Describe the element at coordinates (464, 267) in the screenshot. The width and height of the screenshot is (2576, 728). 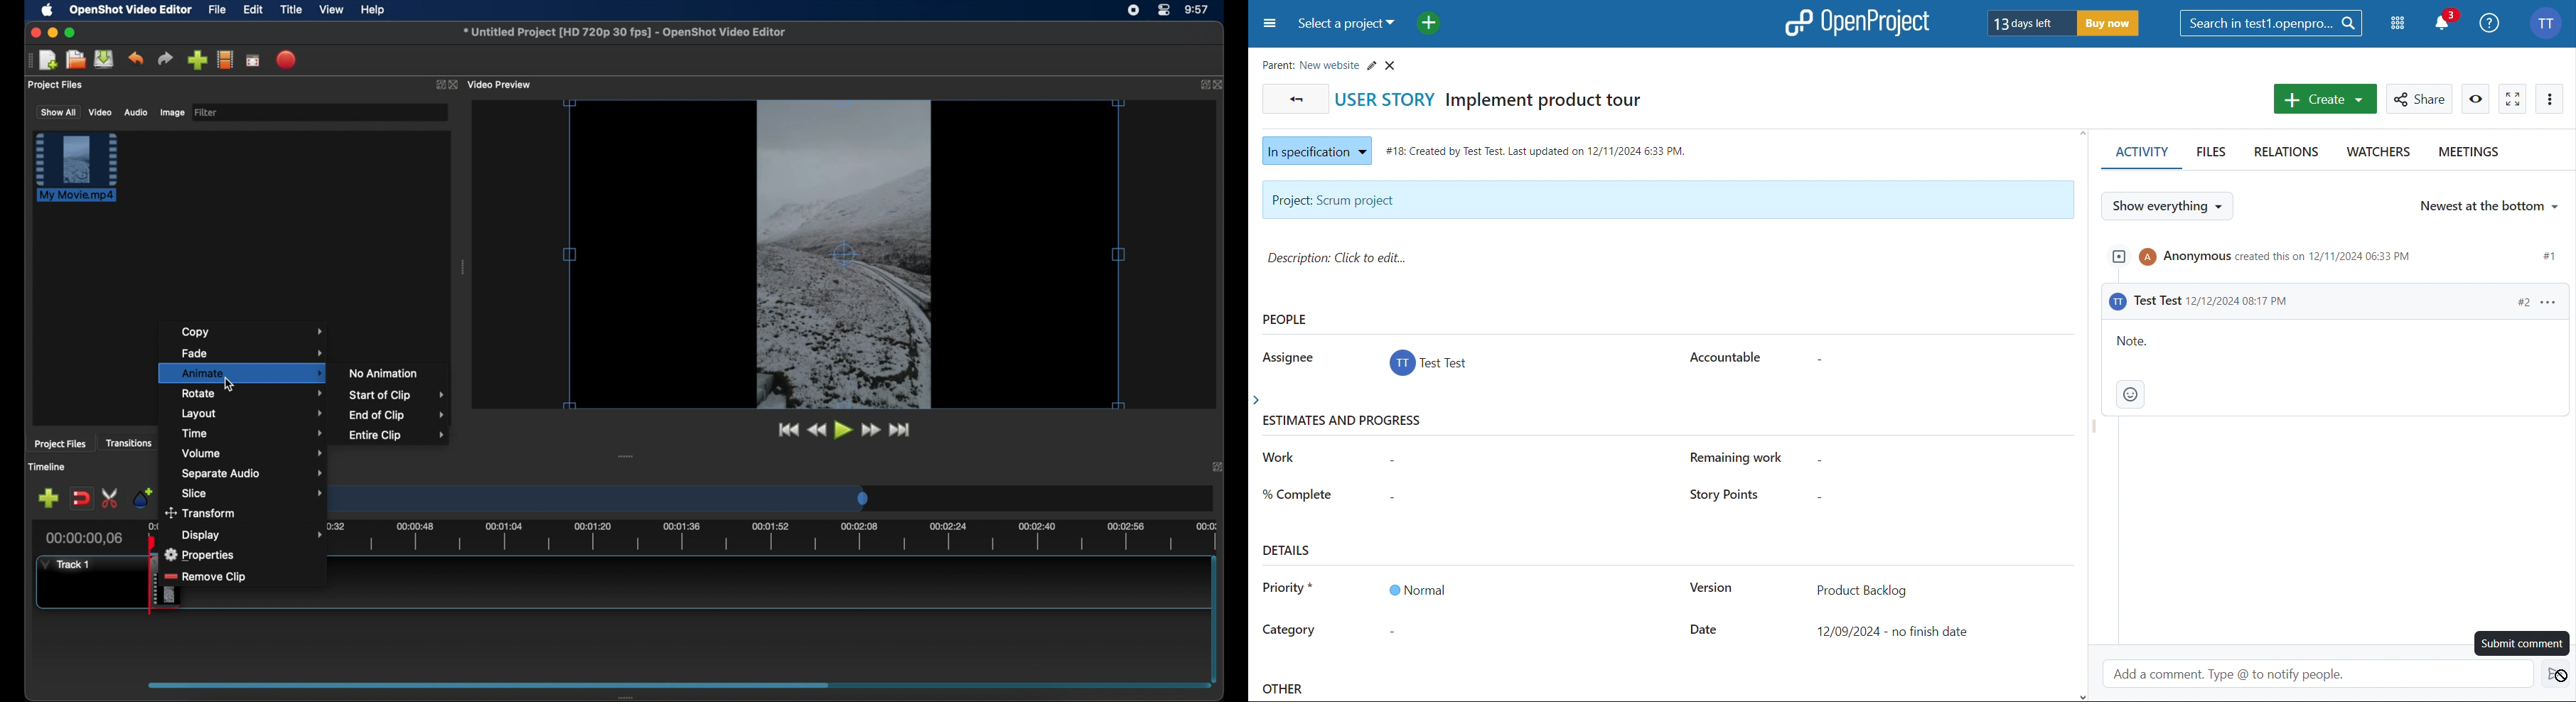
I see `drag handle` at that location.